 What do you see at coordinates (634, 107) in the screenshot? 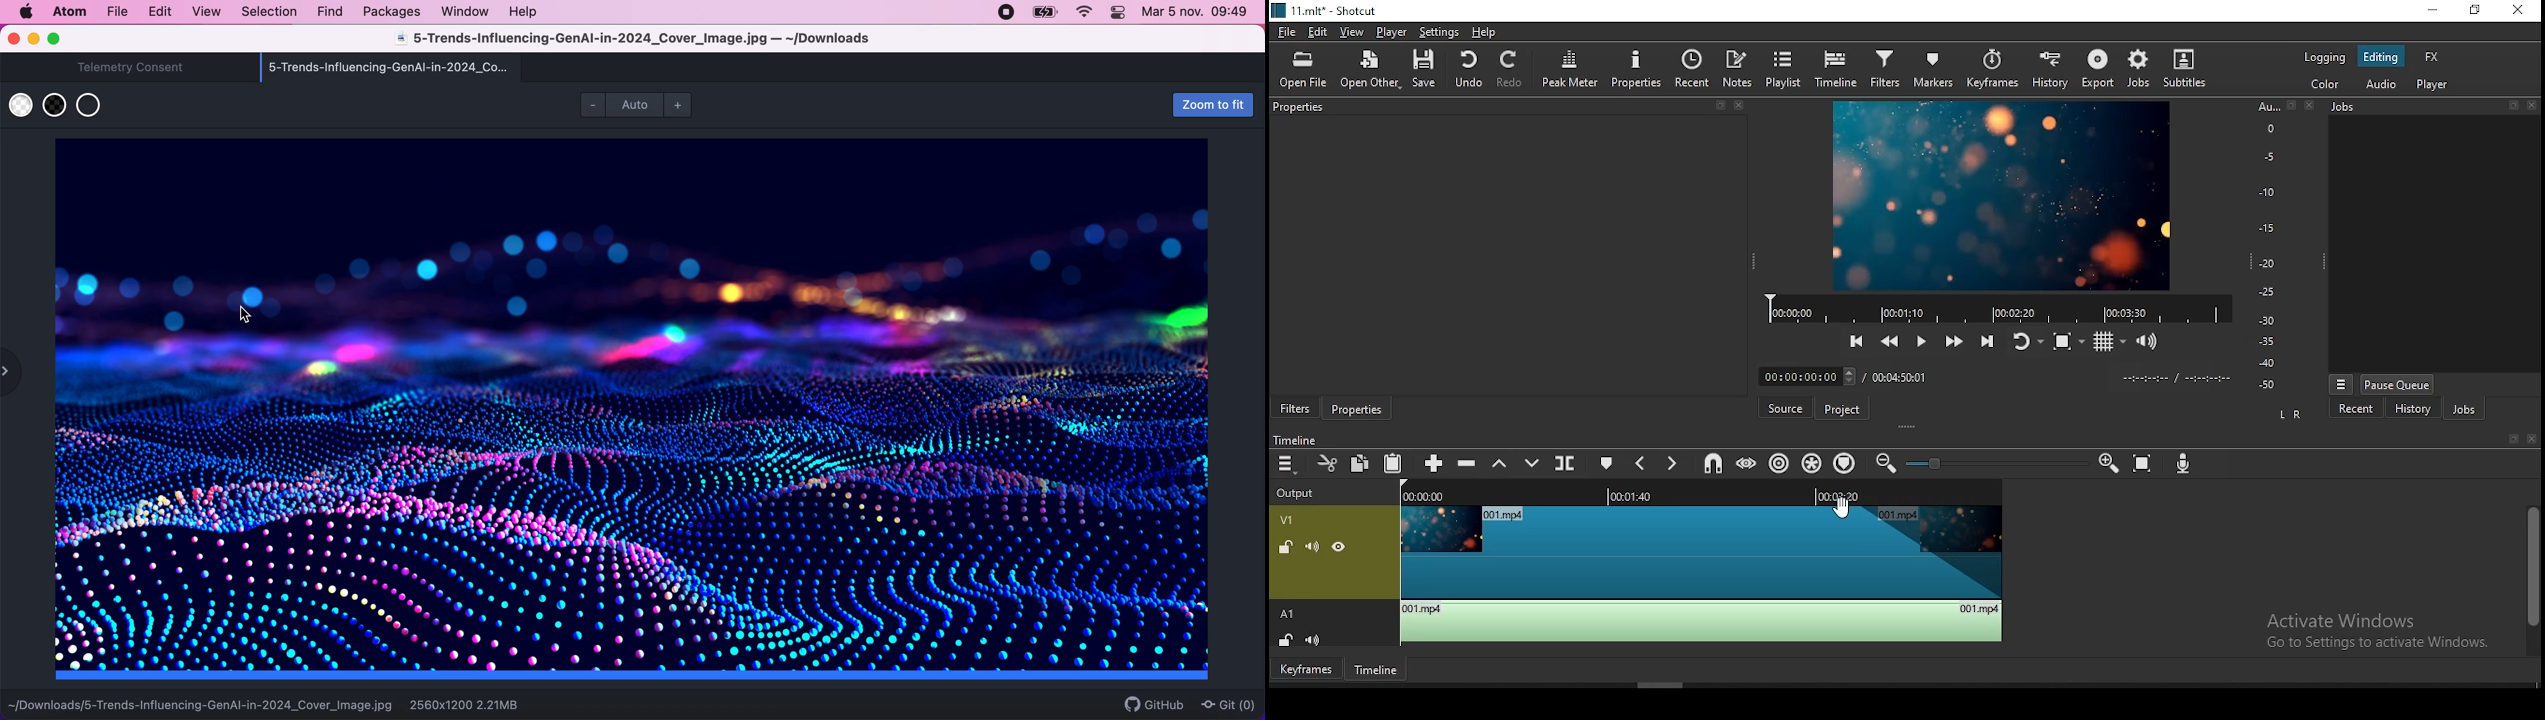
I see `auto` at bounding box center [634, 107].